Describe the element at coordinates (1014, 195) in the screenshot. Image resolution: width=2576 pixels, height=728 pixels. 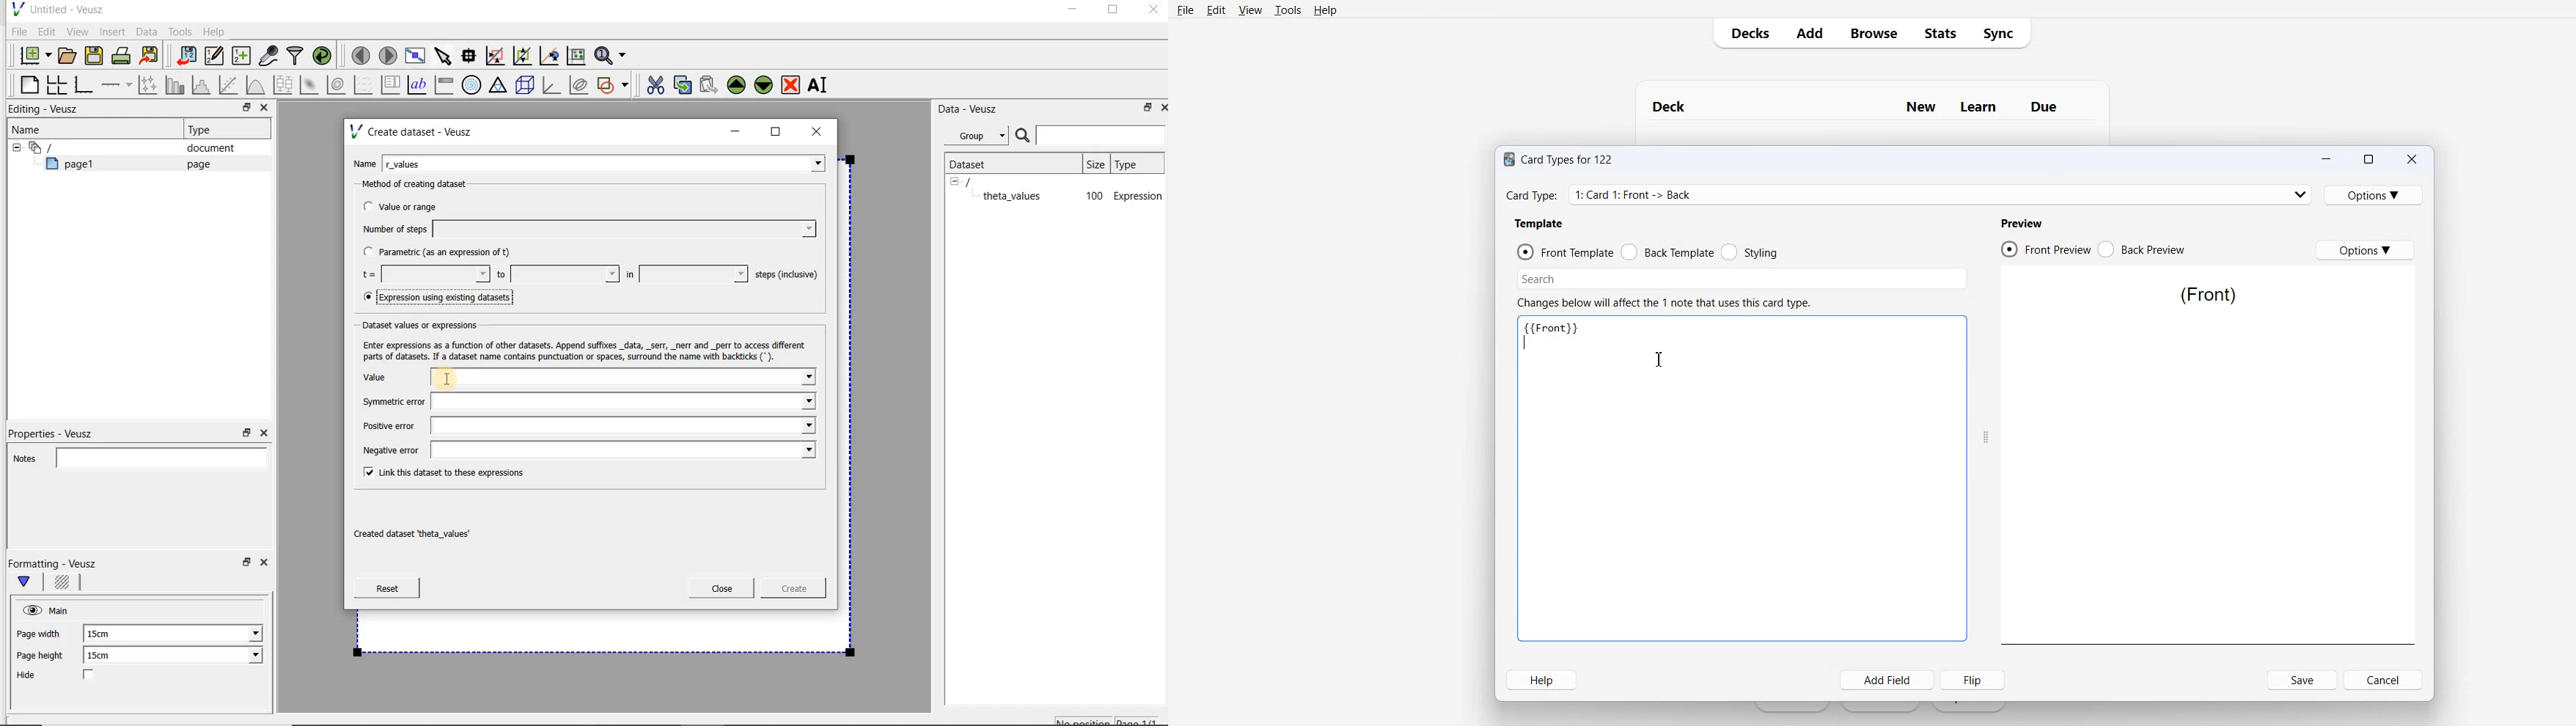
I see `theta_values` at that location.